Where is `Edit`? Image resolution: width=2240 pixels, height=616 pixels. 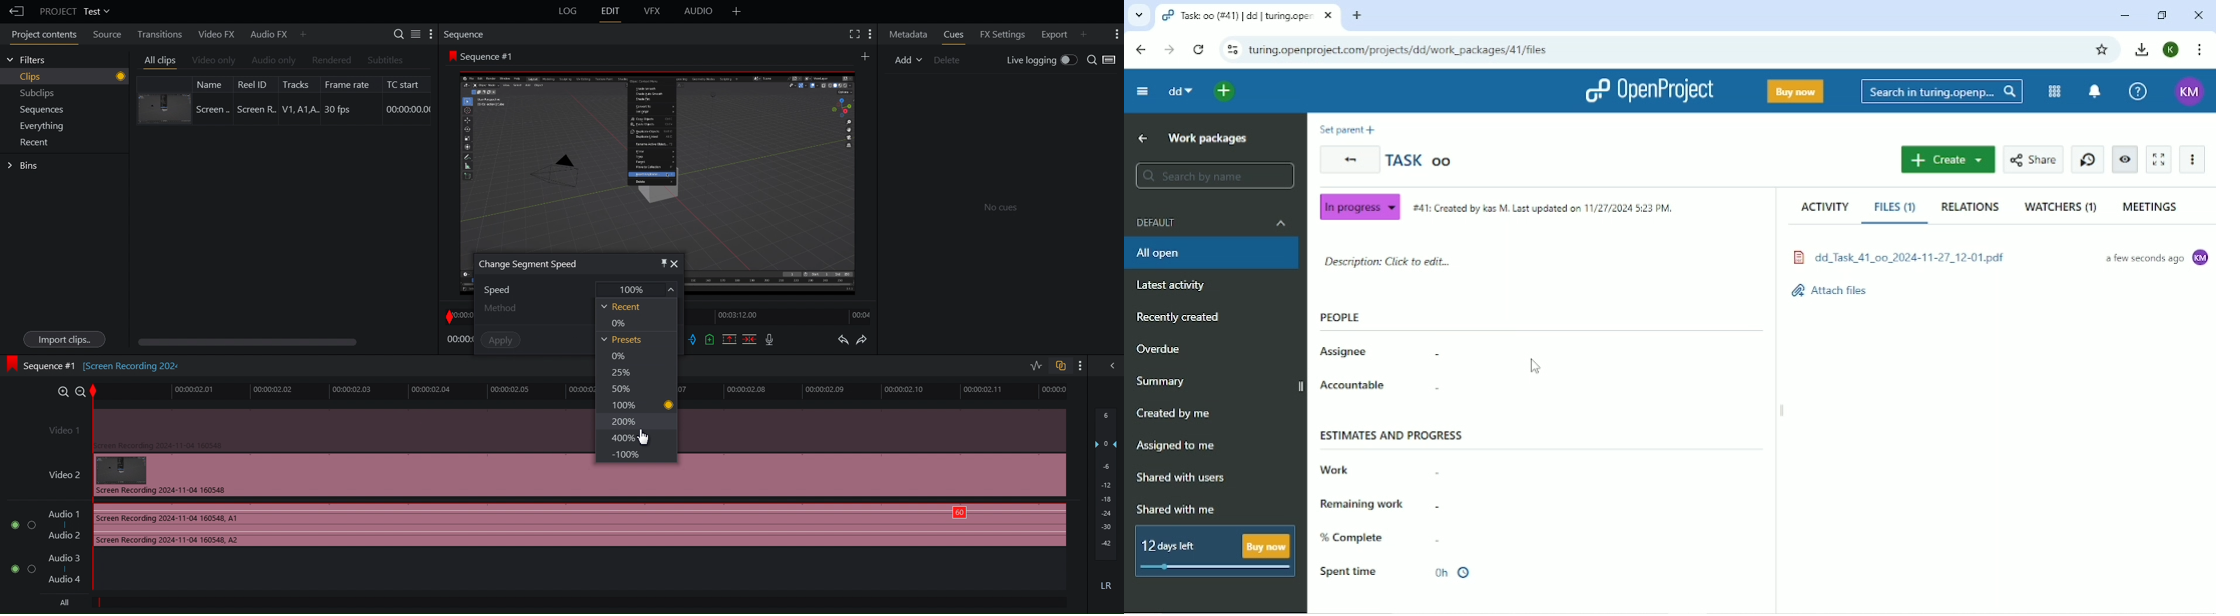
Edit is located at coordinates (611, 12).